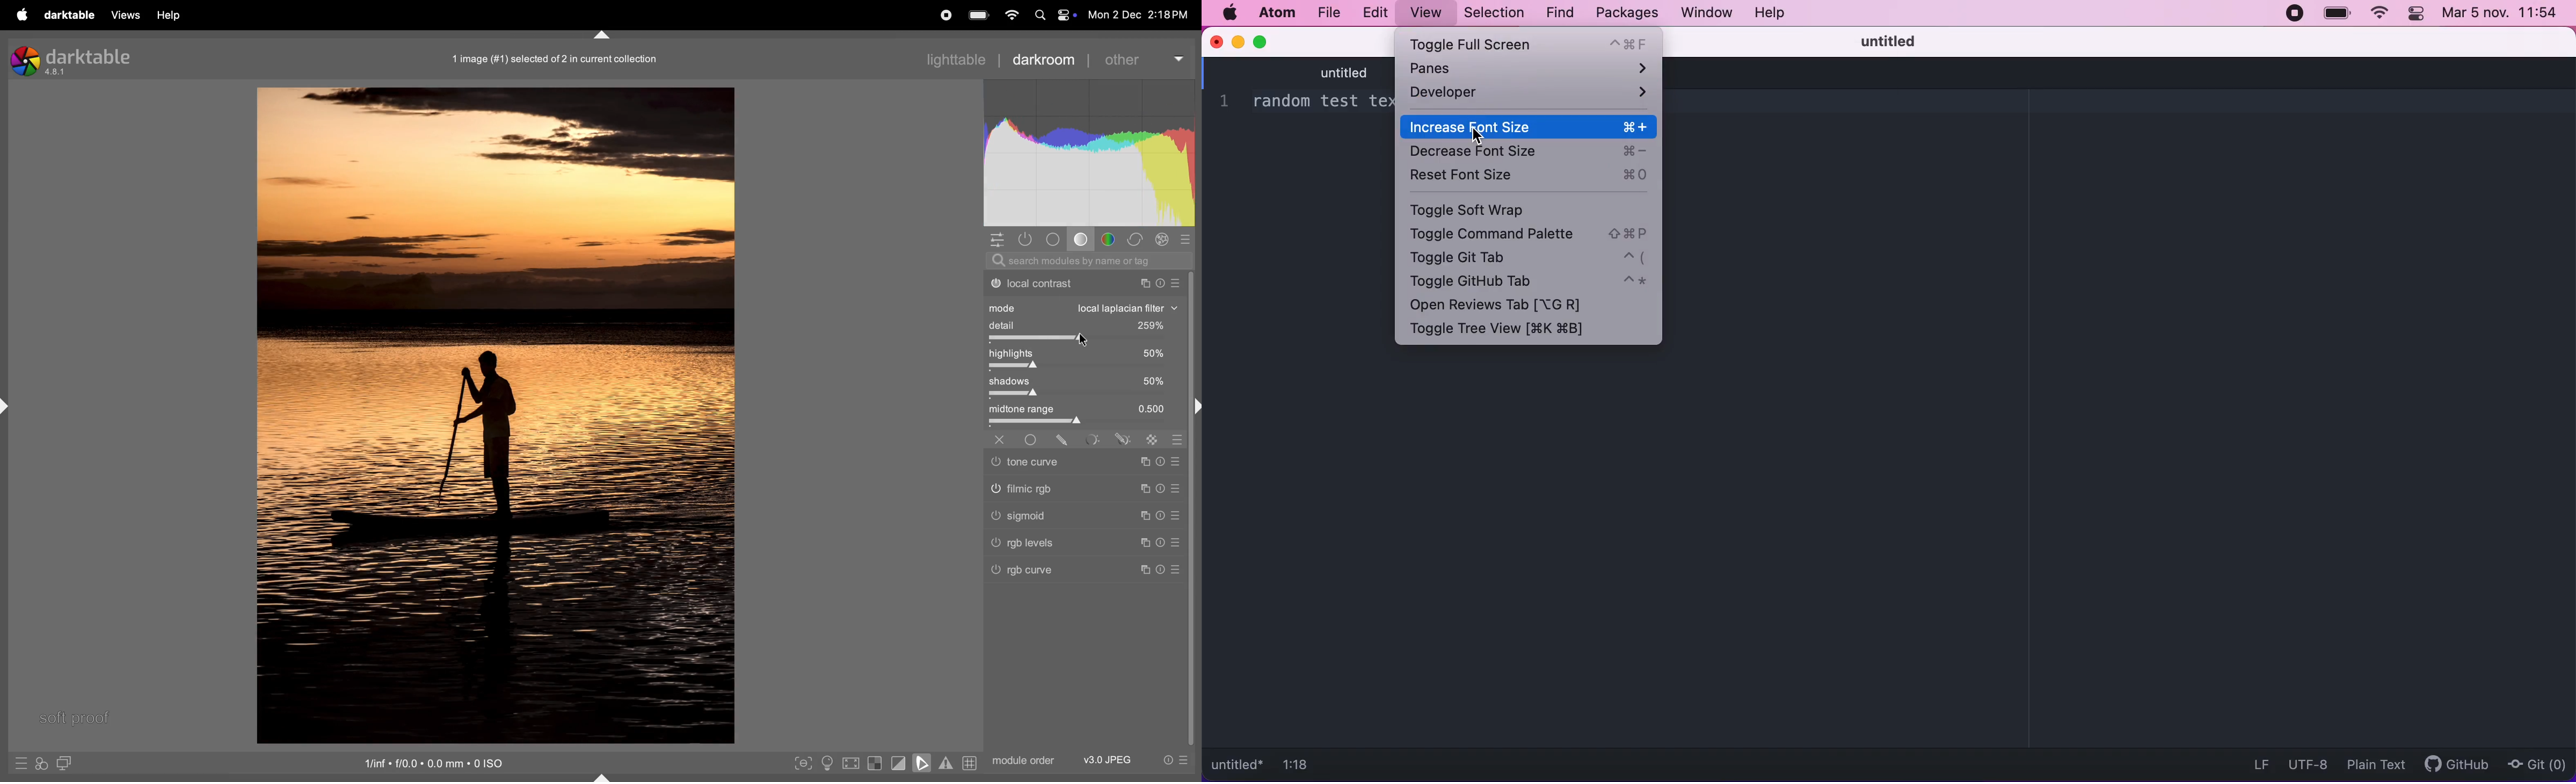 The width and height of the screenshot is (2576, 784). Describe the element at coordinates (1177, 491) in the screenshot. I see `sign` at that location.